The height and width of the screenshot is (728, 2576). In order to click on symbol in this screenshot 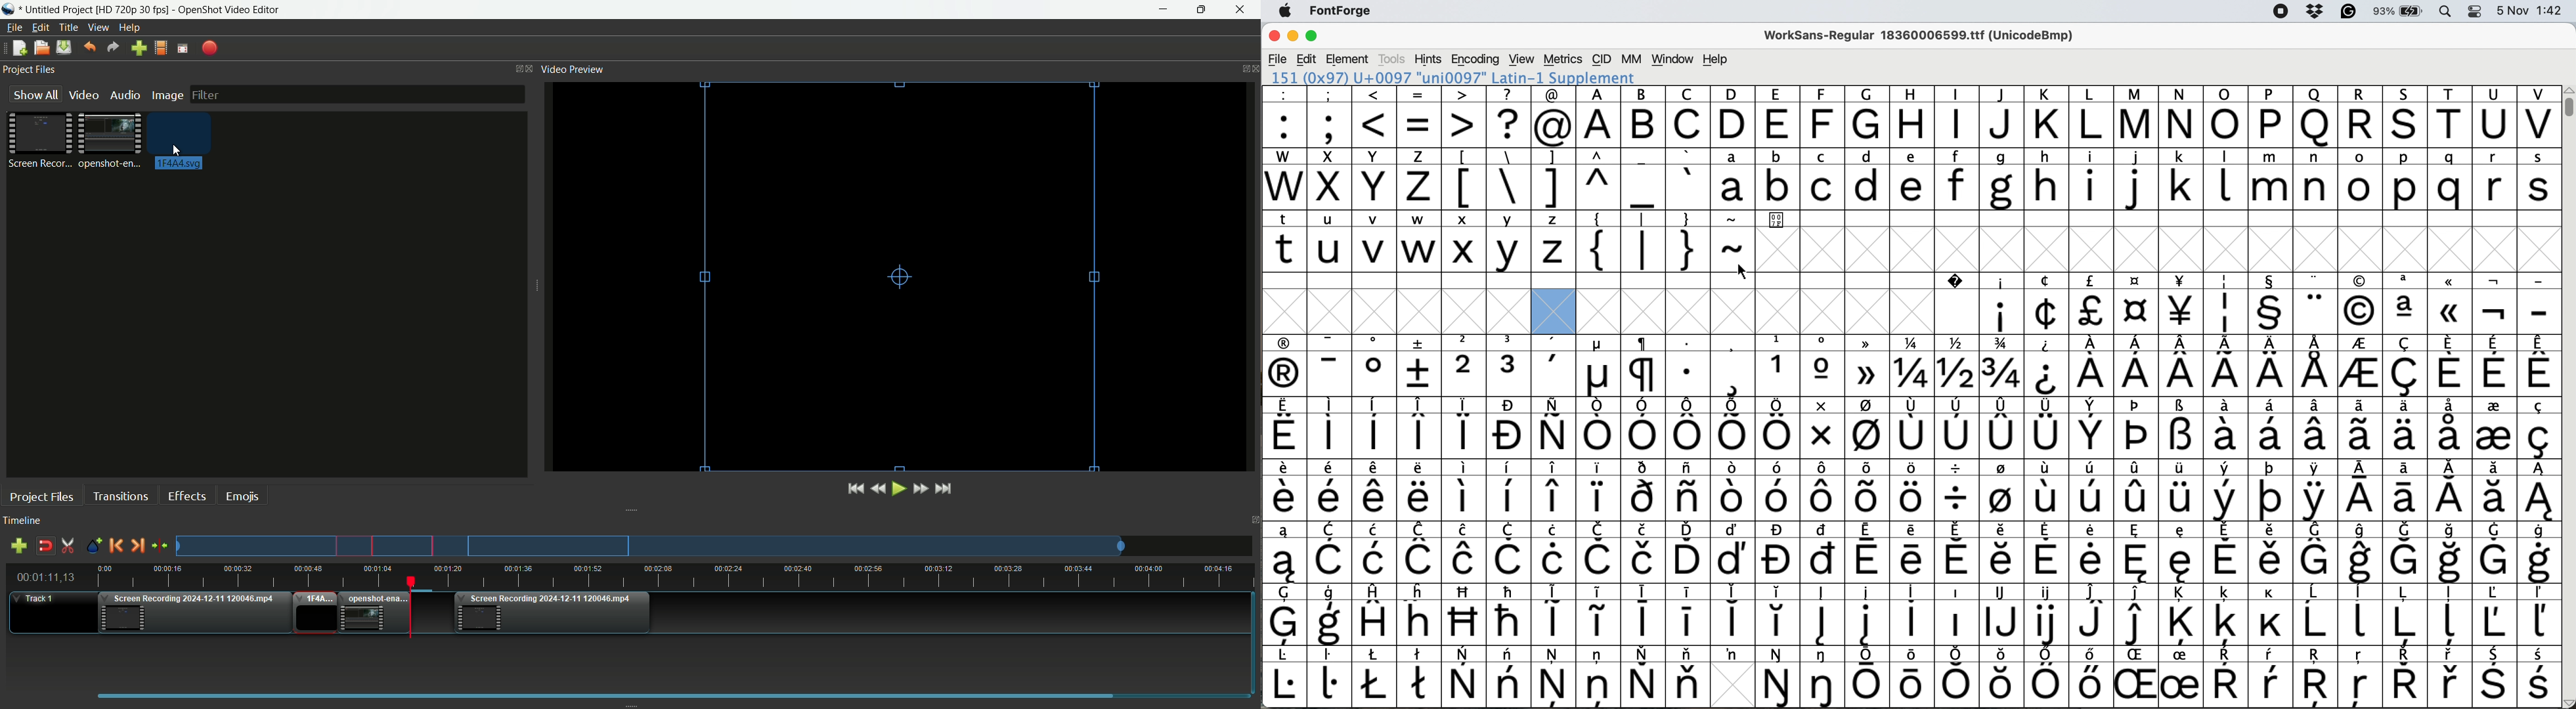, I will do `click(2092, 305)`.